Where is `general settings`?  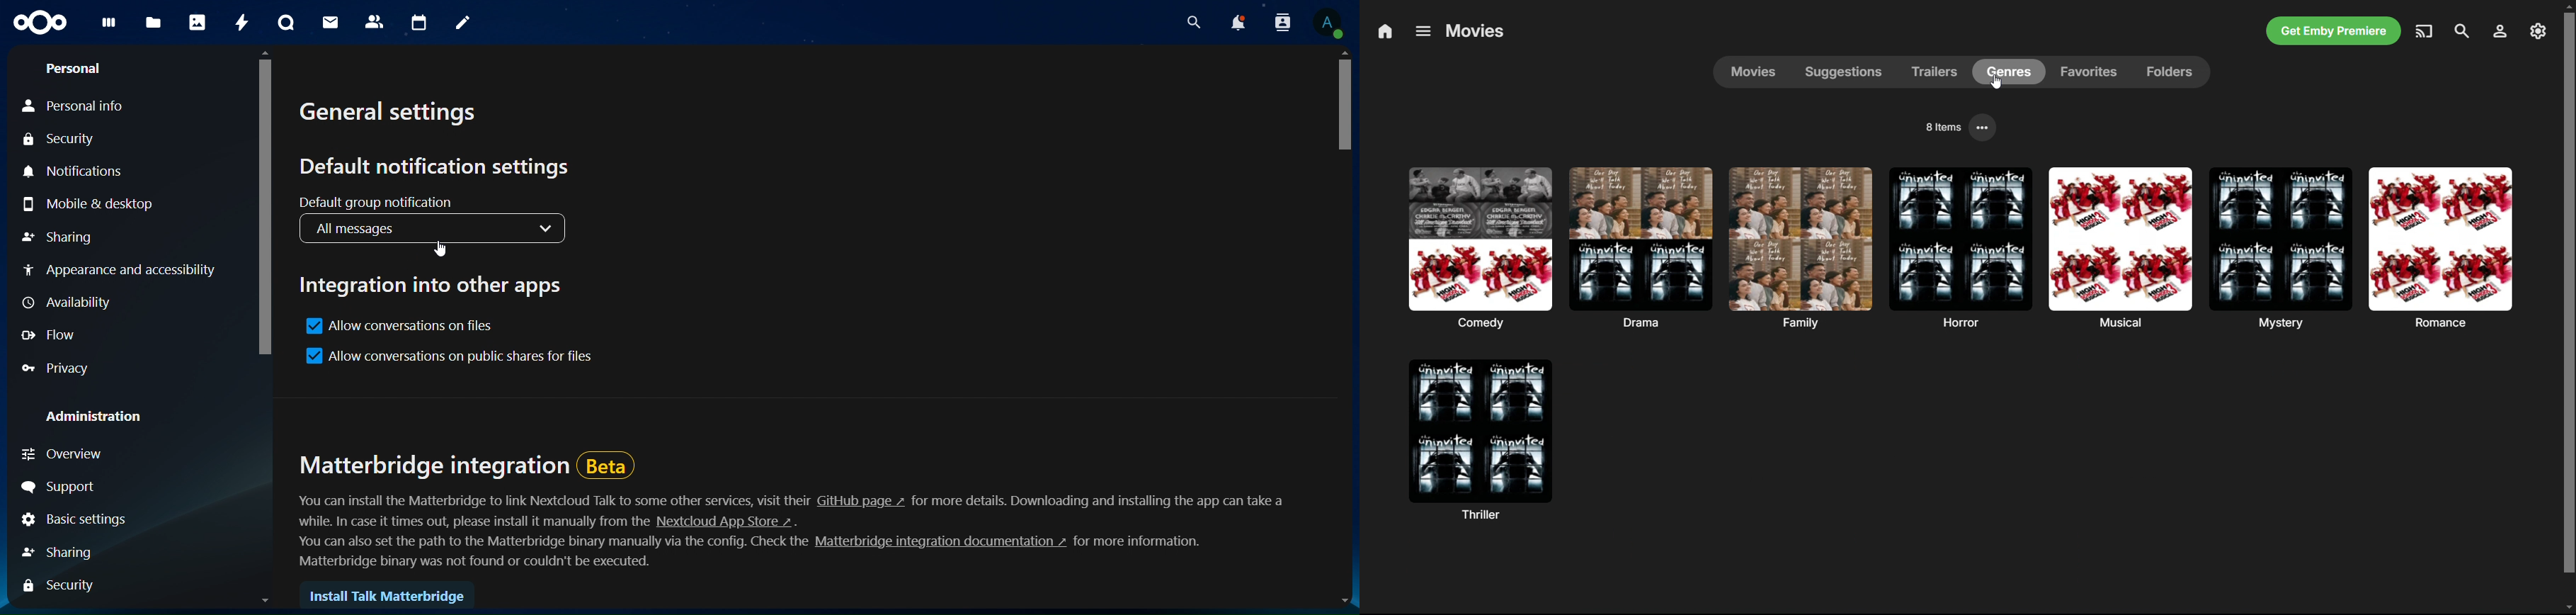 general settings is located at coordinates (395, 115).